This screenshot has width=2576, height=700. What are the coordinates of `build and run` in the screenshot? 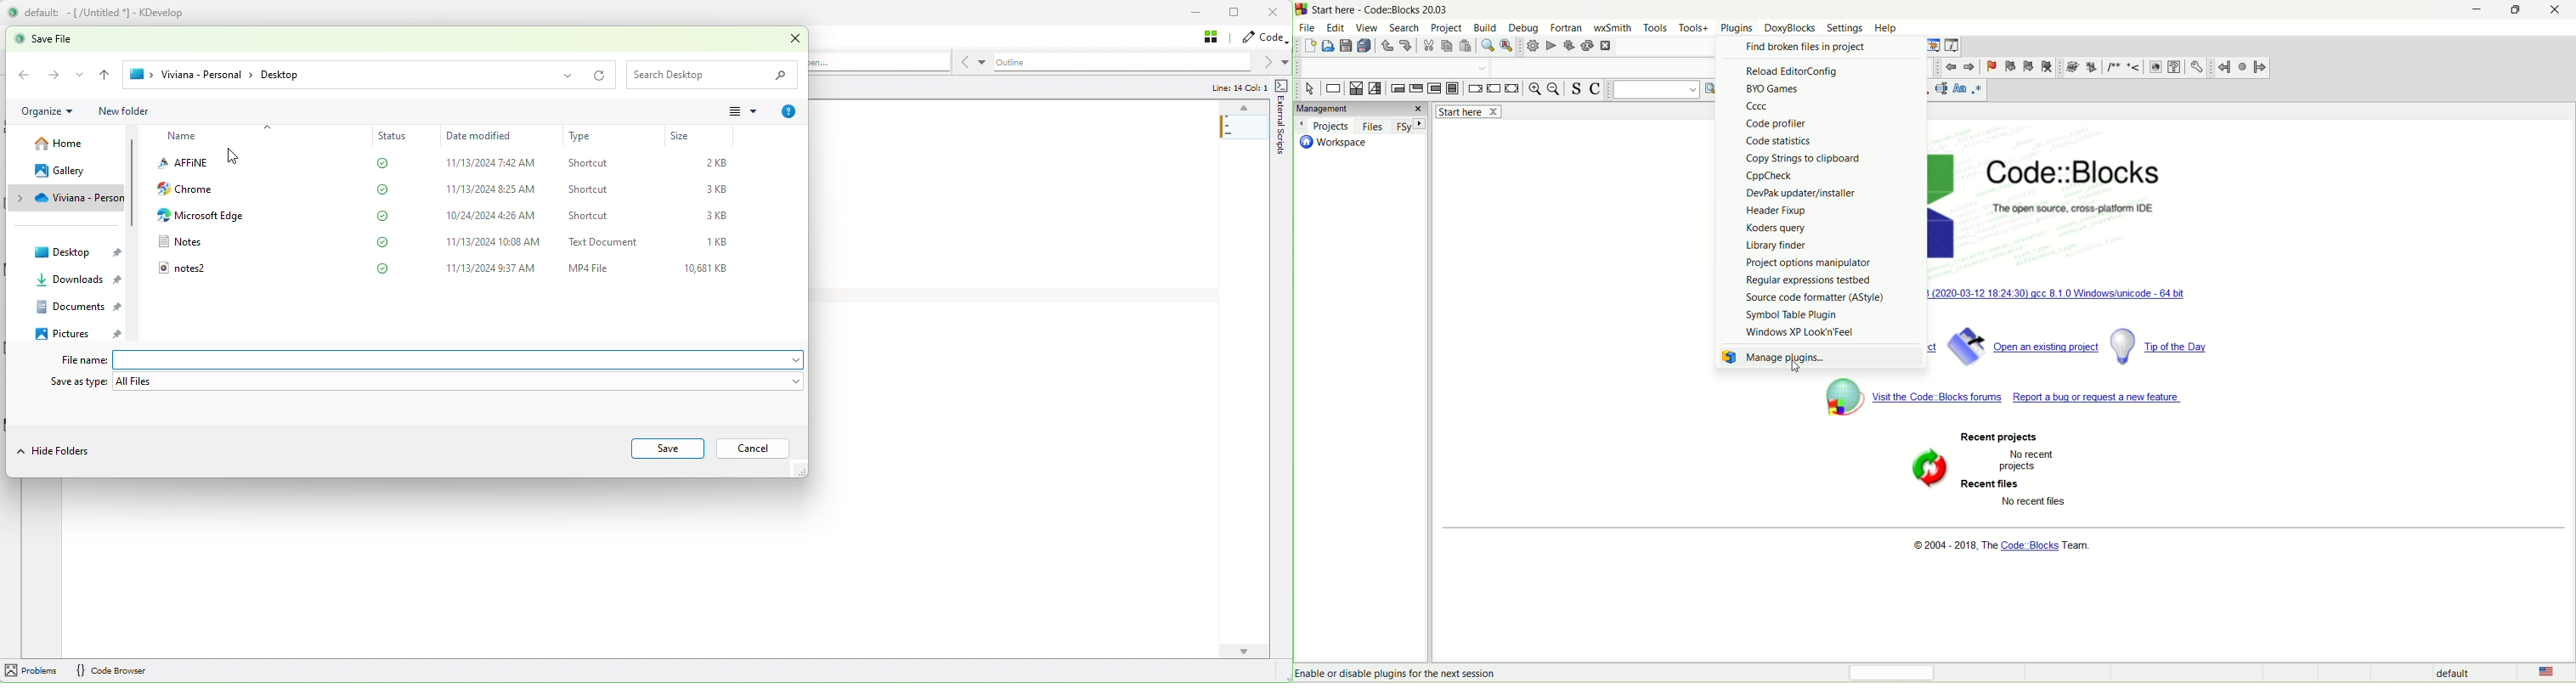 It's located at (1570, 46).